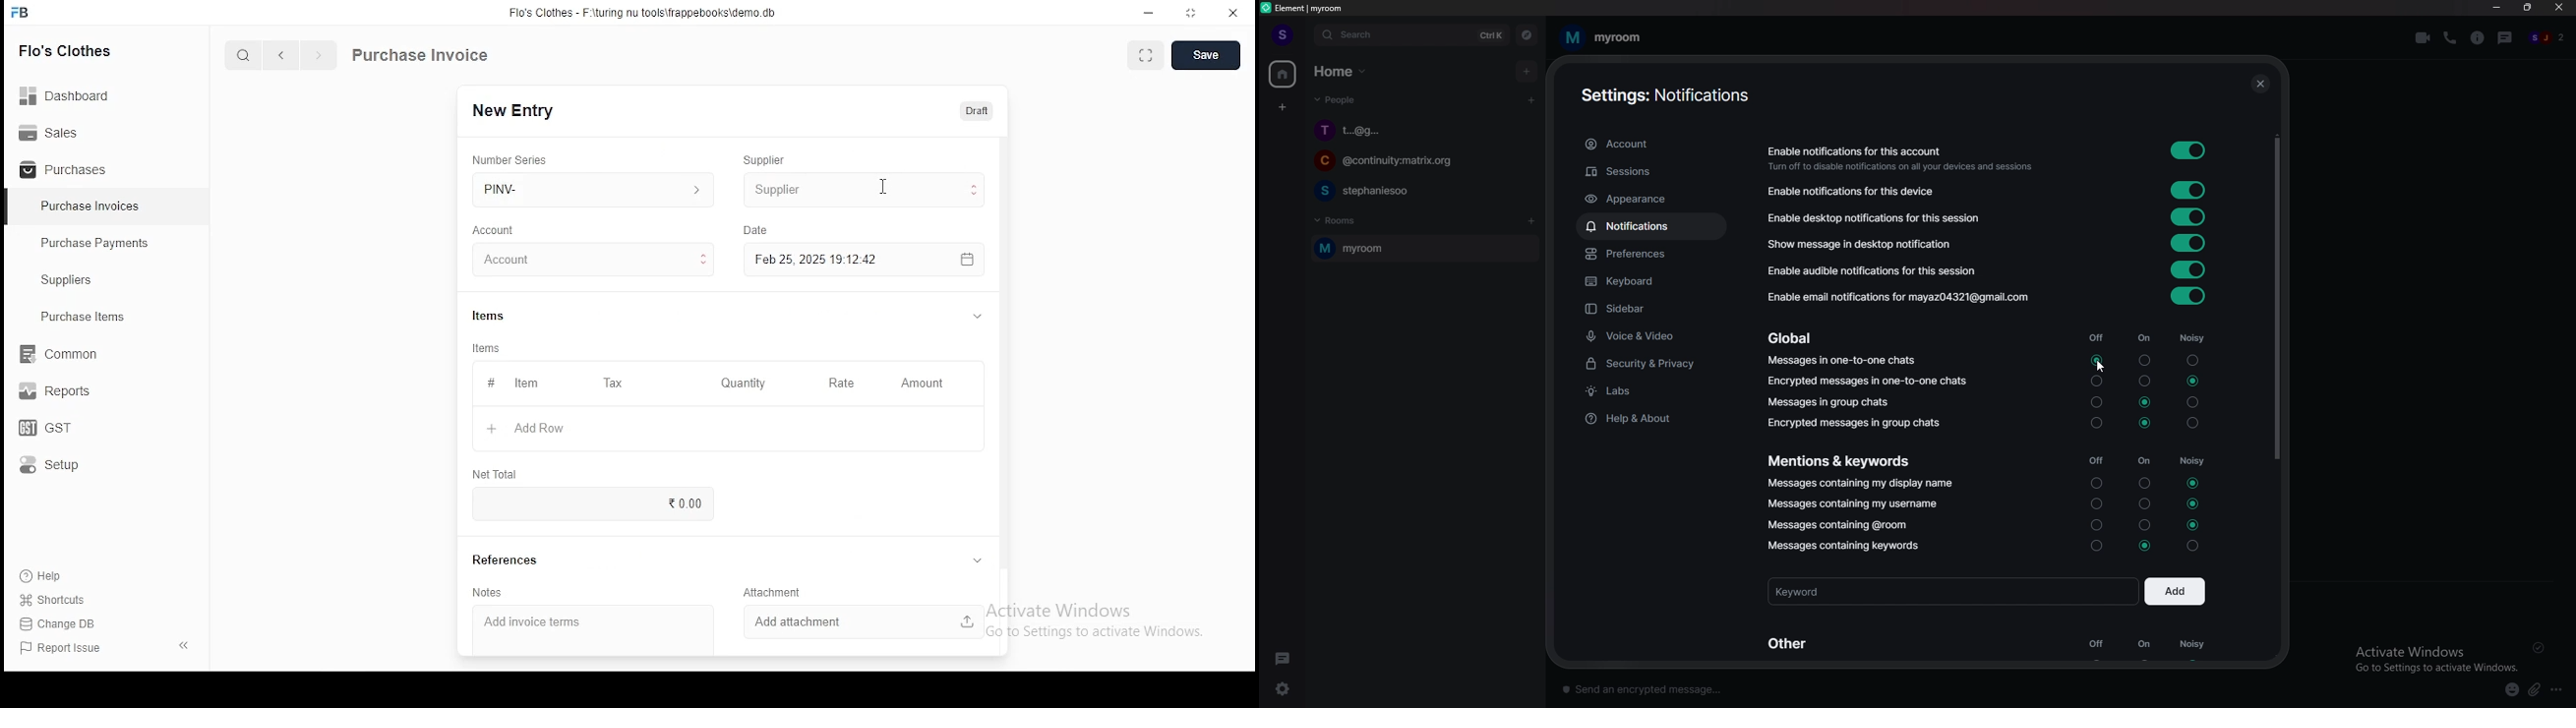 This screenshot has height=728, width=2576. Describe the element at coordinates (1147, 57) in the screenshot. I see `toggle between form and fullscreen ` at that location.